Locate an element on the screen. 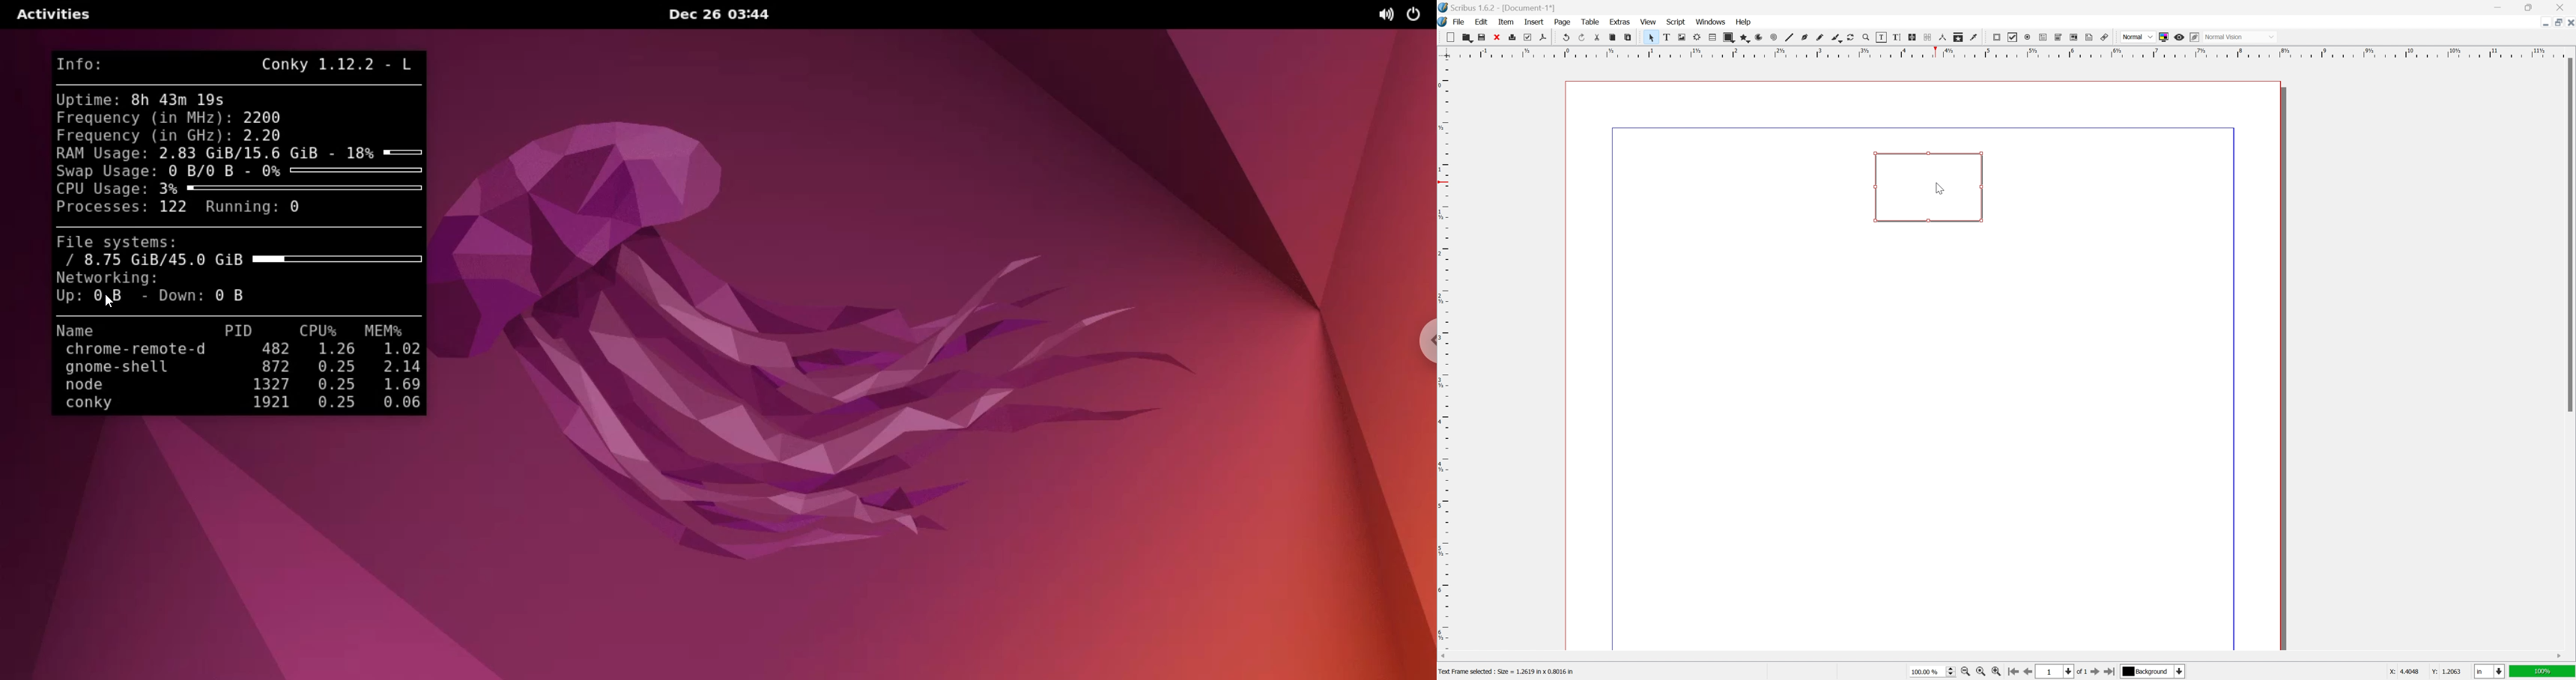  text annotation is located at coordinates (2090, 37).